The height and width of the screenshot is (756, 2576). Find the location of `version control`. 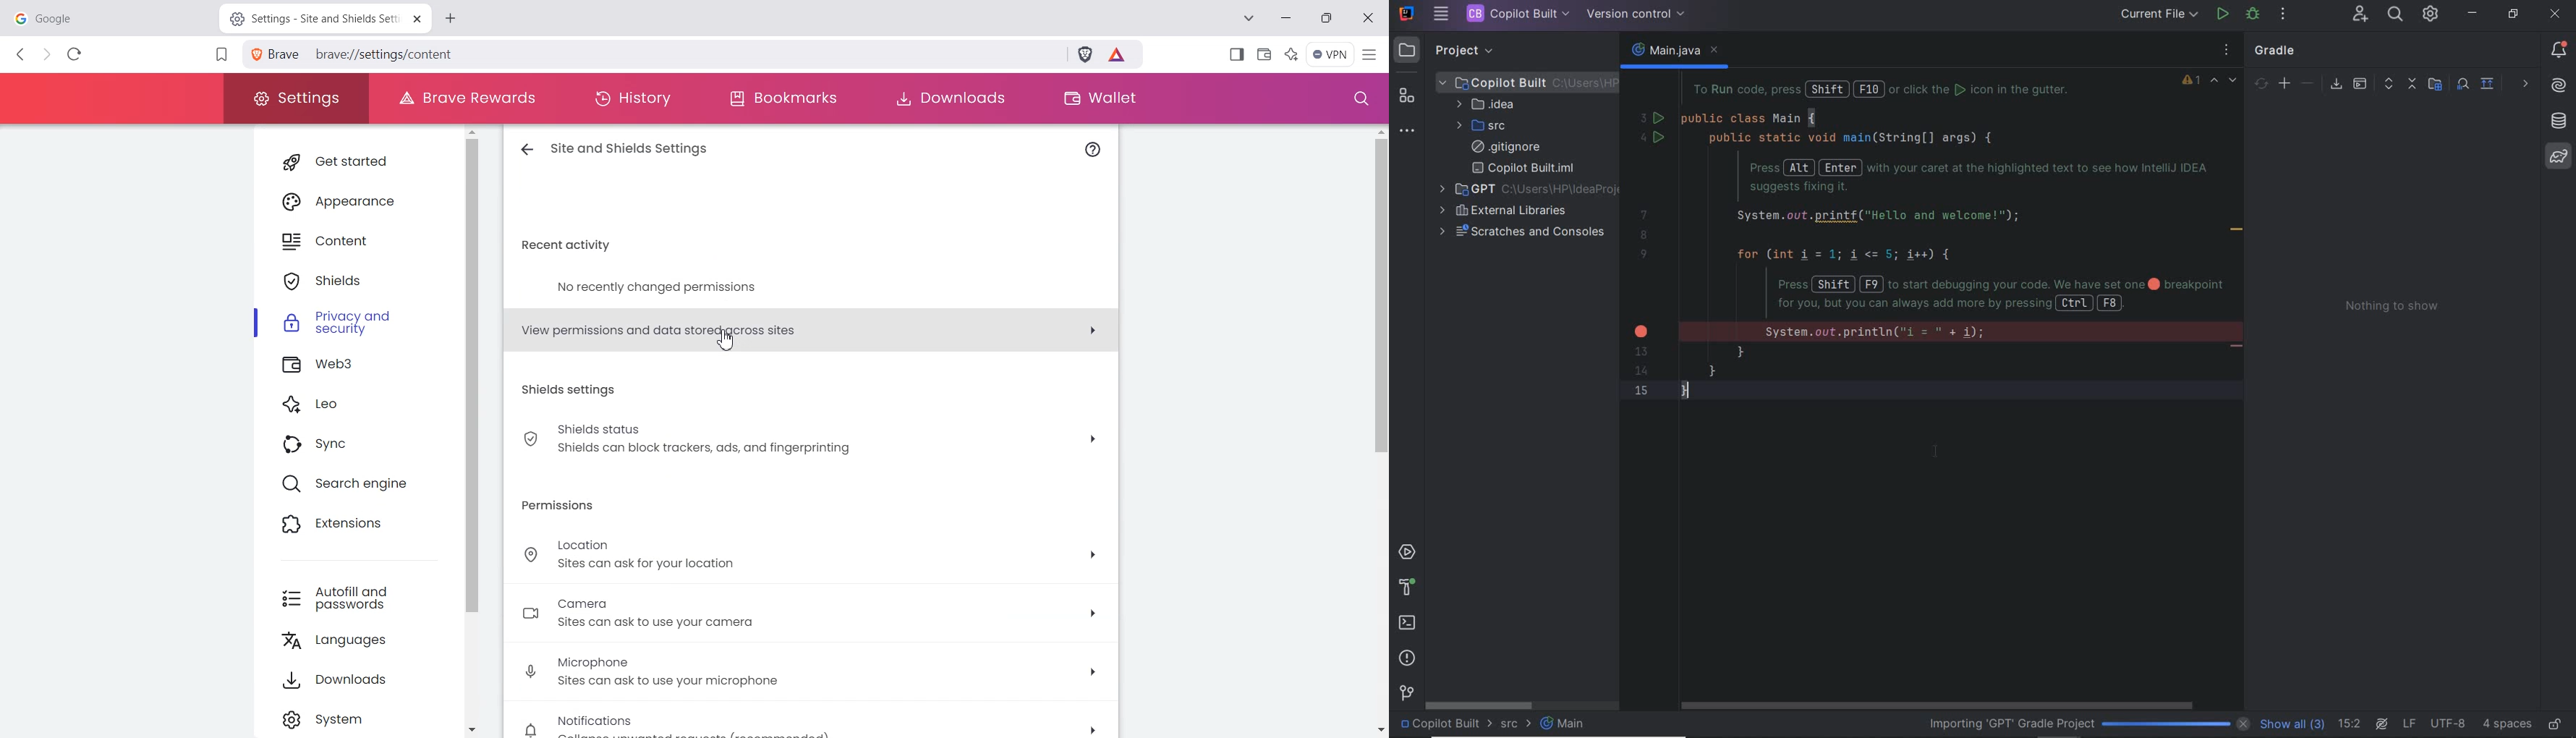

version control is located at coordinates (1404, 694).